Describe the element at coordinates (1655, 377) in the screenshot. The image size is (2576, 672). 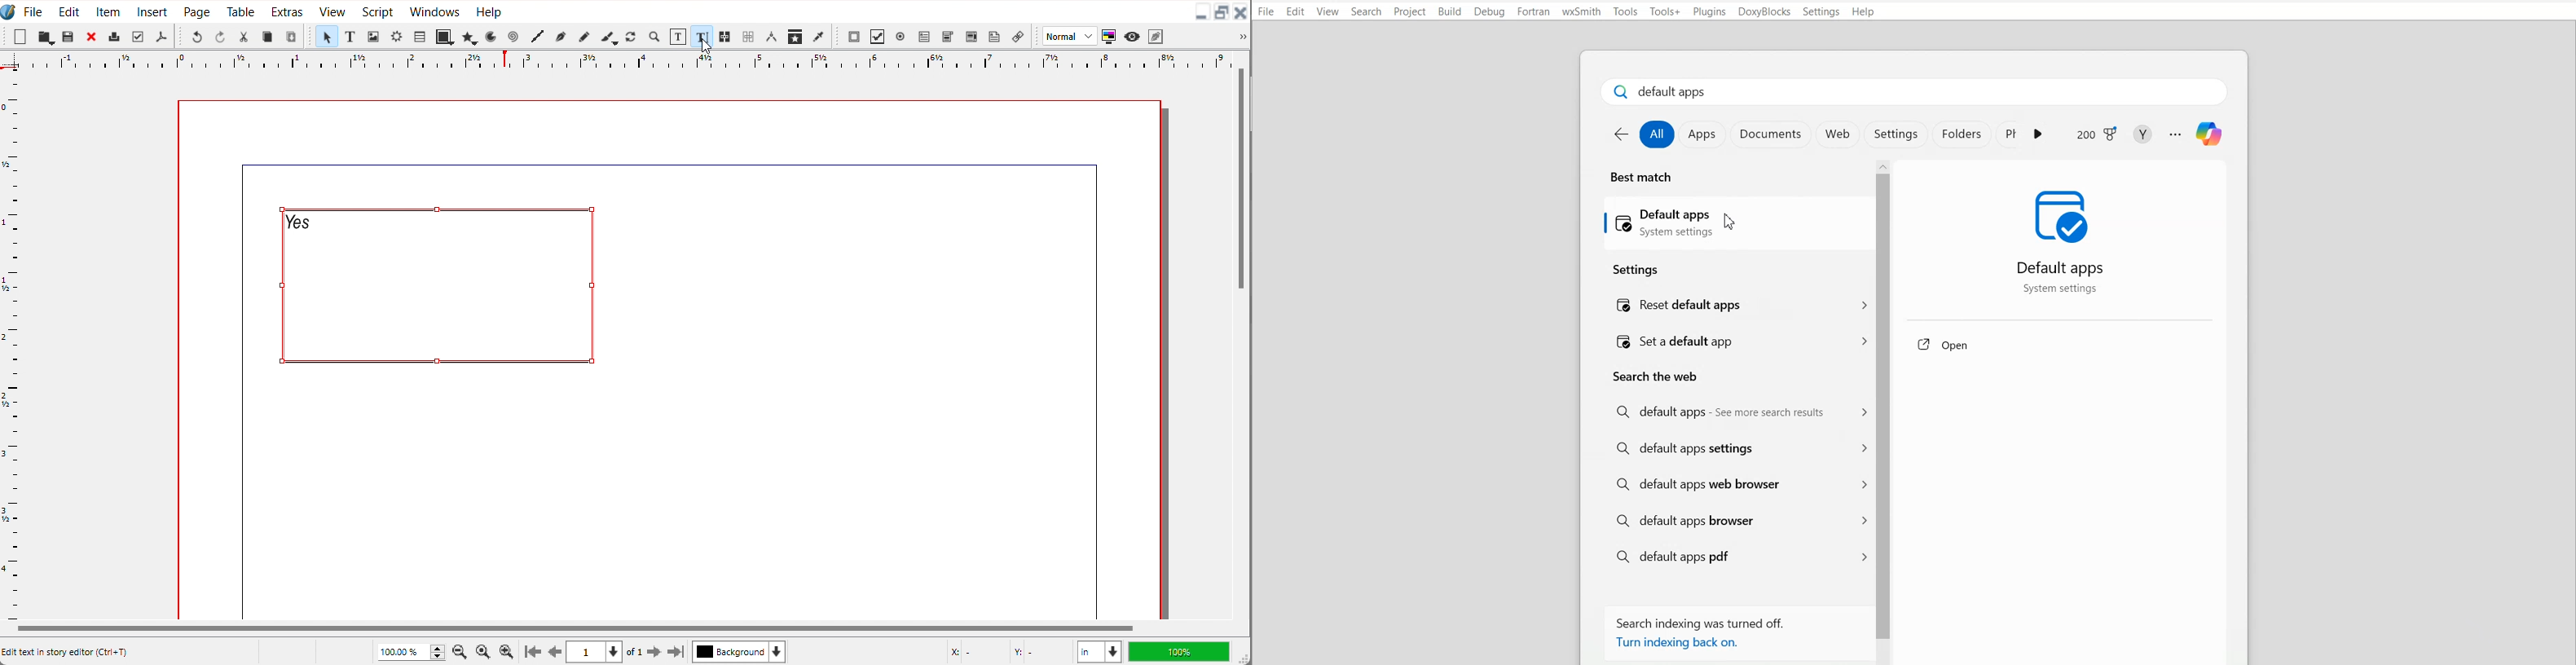
I see `Text` at that location.